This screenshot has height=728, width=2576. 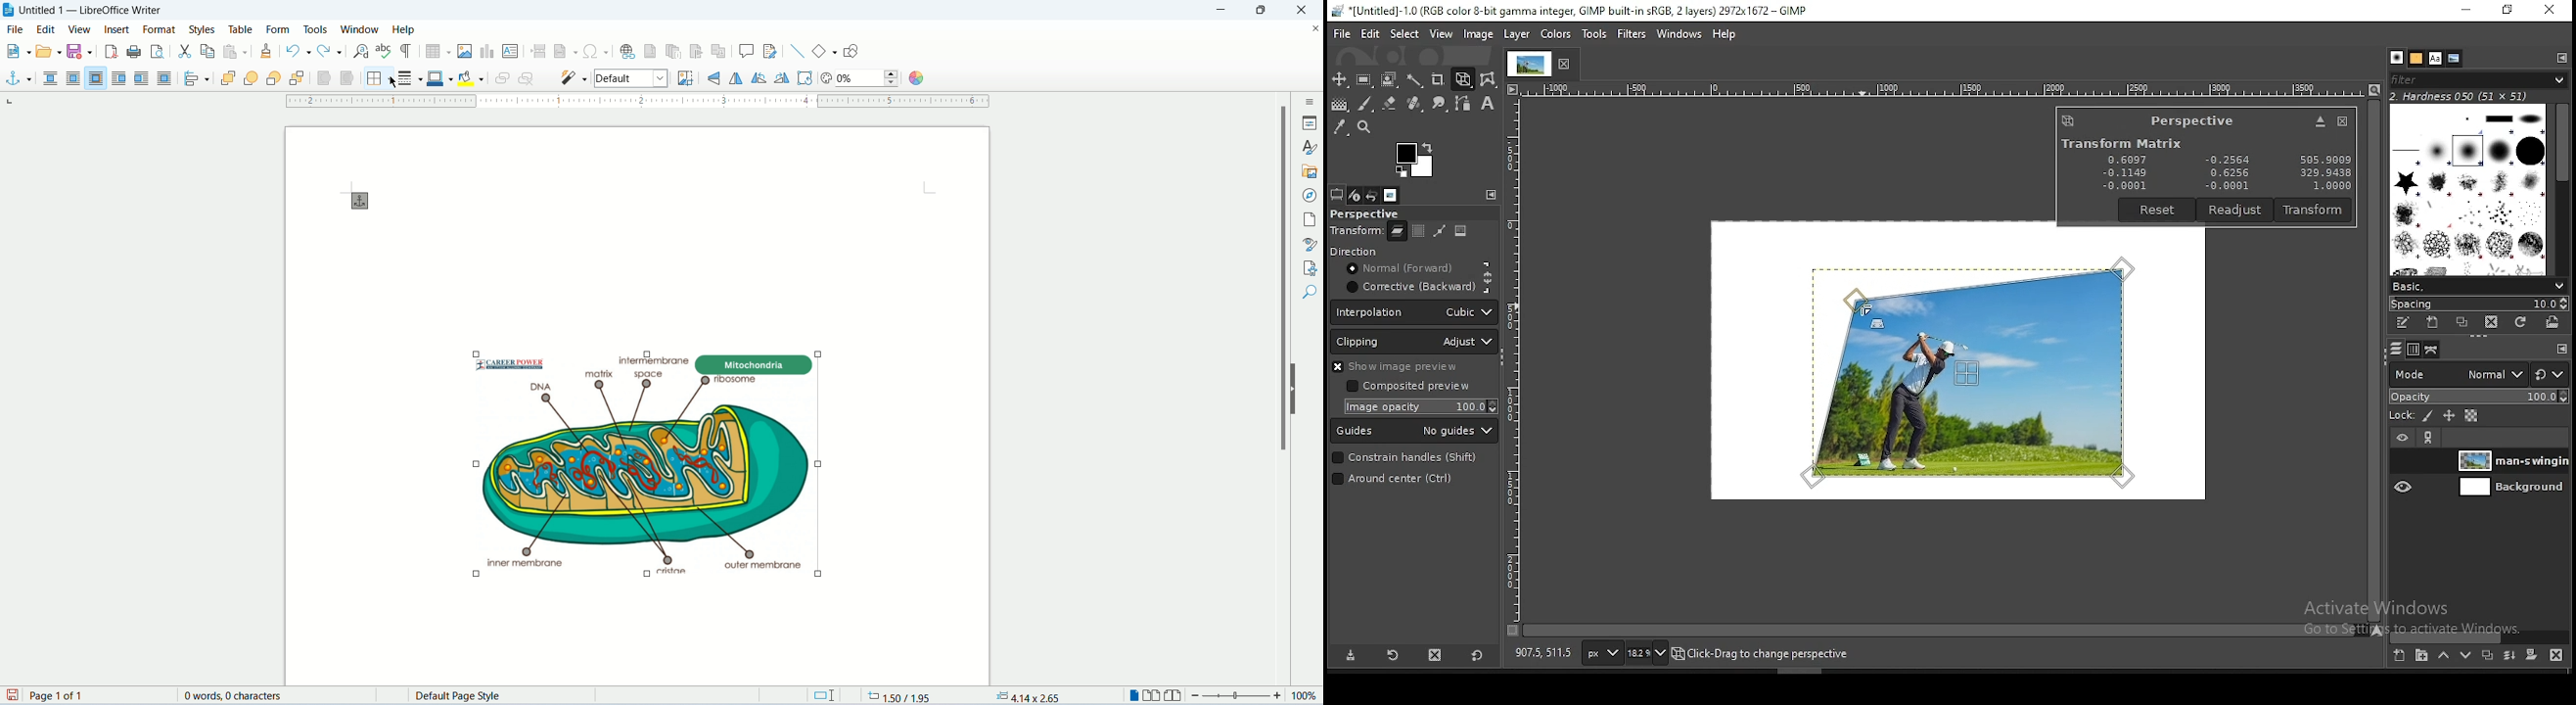 What do you see at coordinates (97, 695) in the screenshot?
I see `page 1 of 1` at bounding box center [97, 695].